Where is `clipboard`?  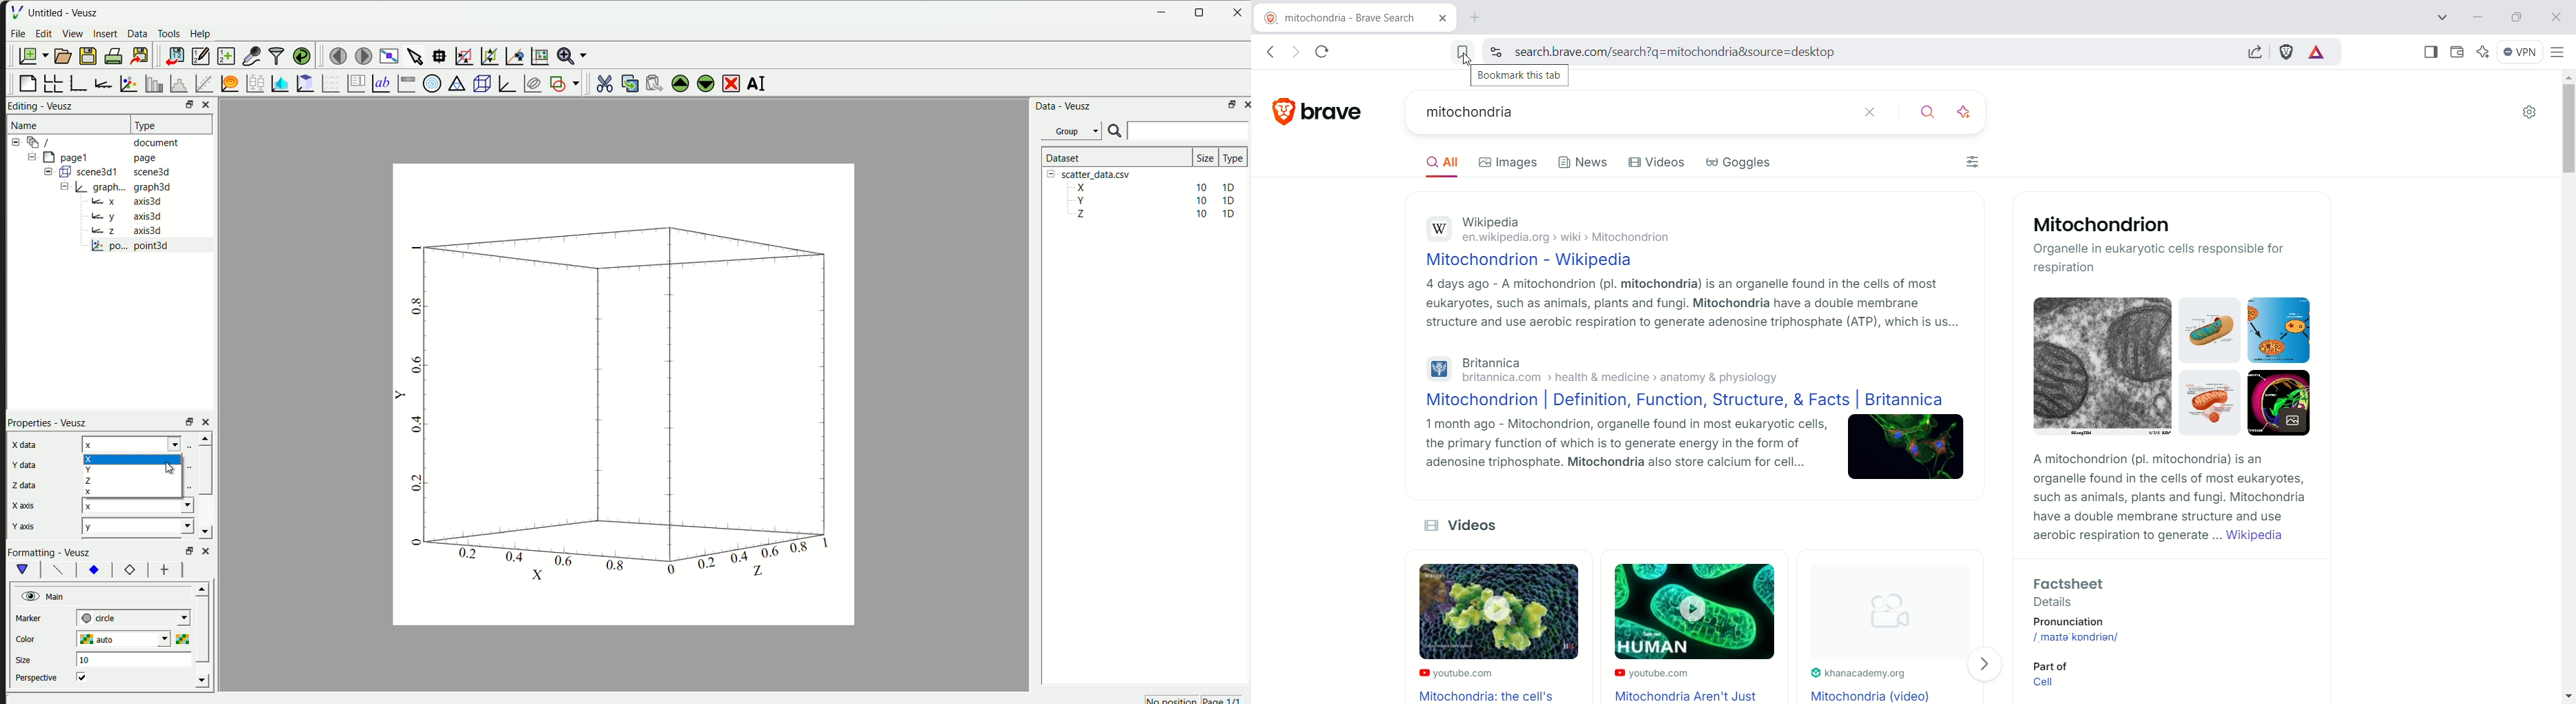
clipboard is located at coordinates (304, 83).